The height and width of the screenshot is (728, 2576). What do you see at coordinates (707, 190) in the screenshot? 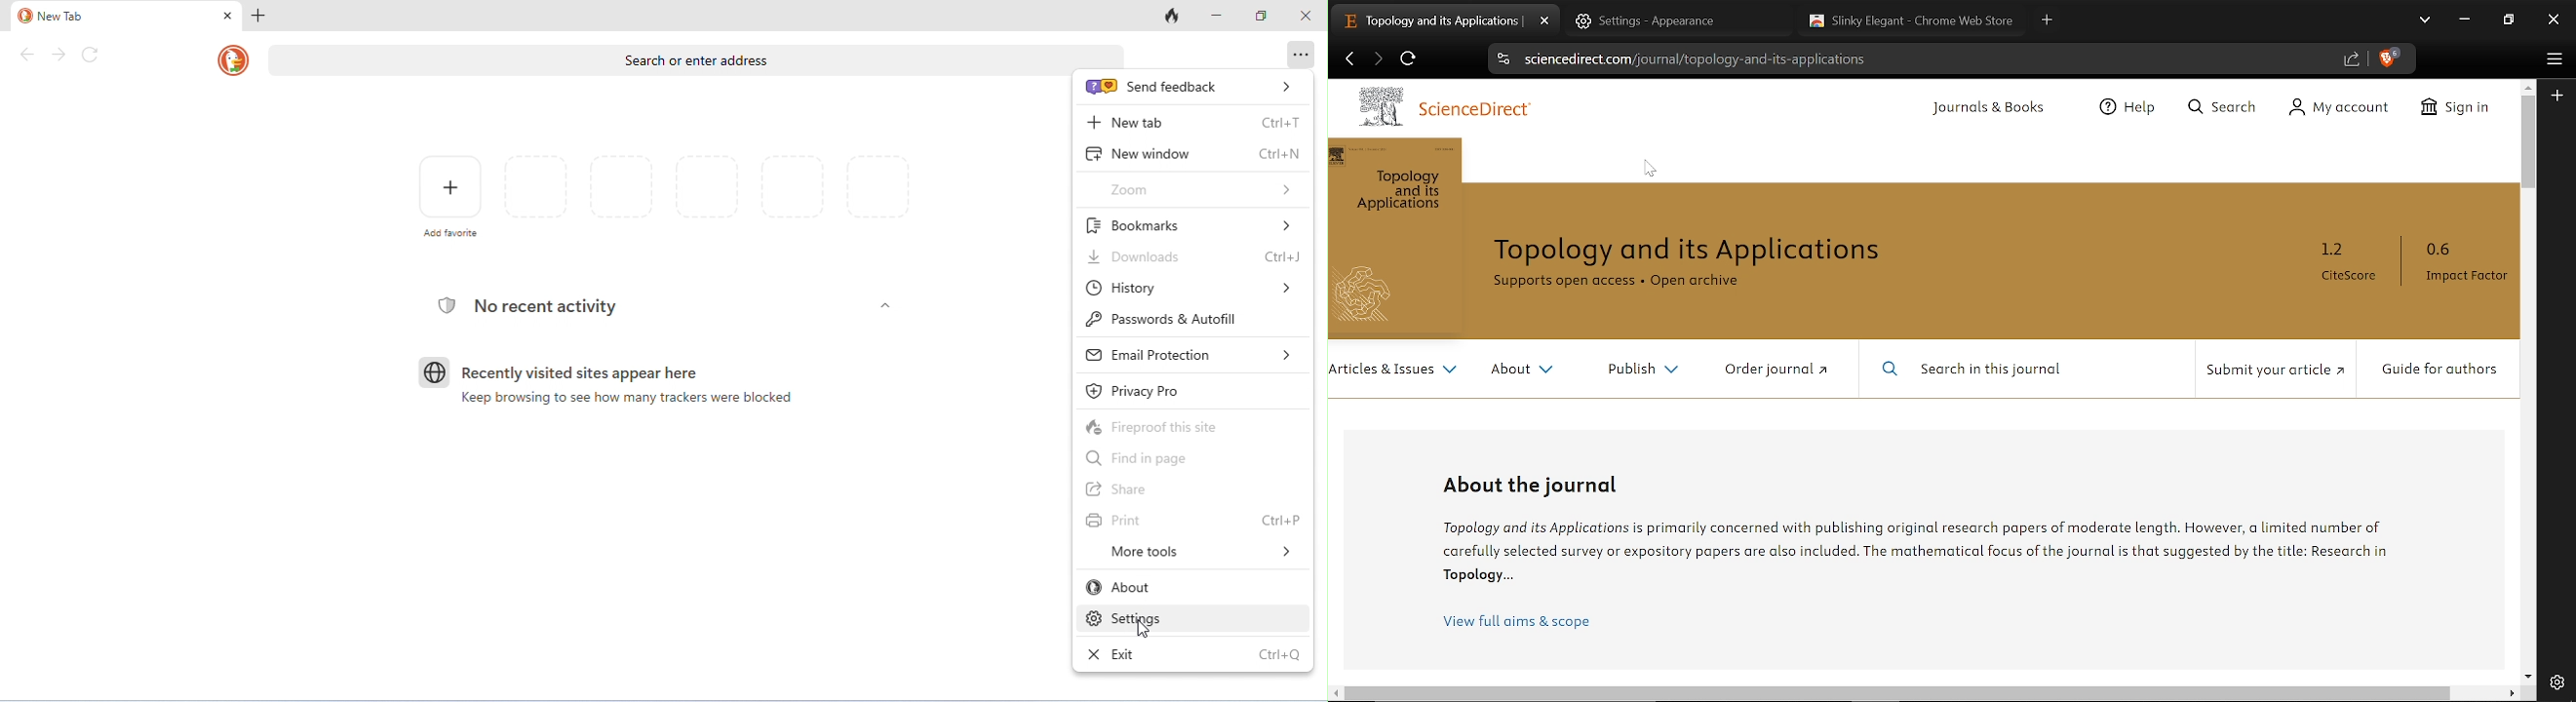
I see `favorites and recently visited pages` at bounding box center [707, 190].